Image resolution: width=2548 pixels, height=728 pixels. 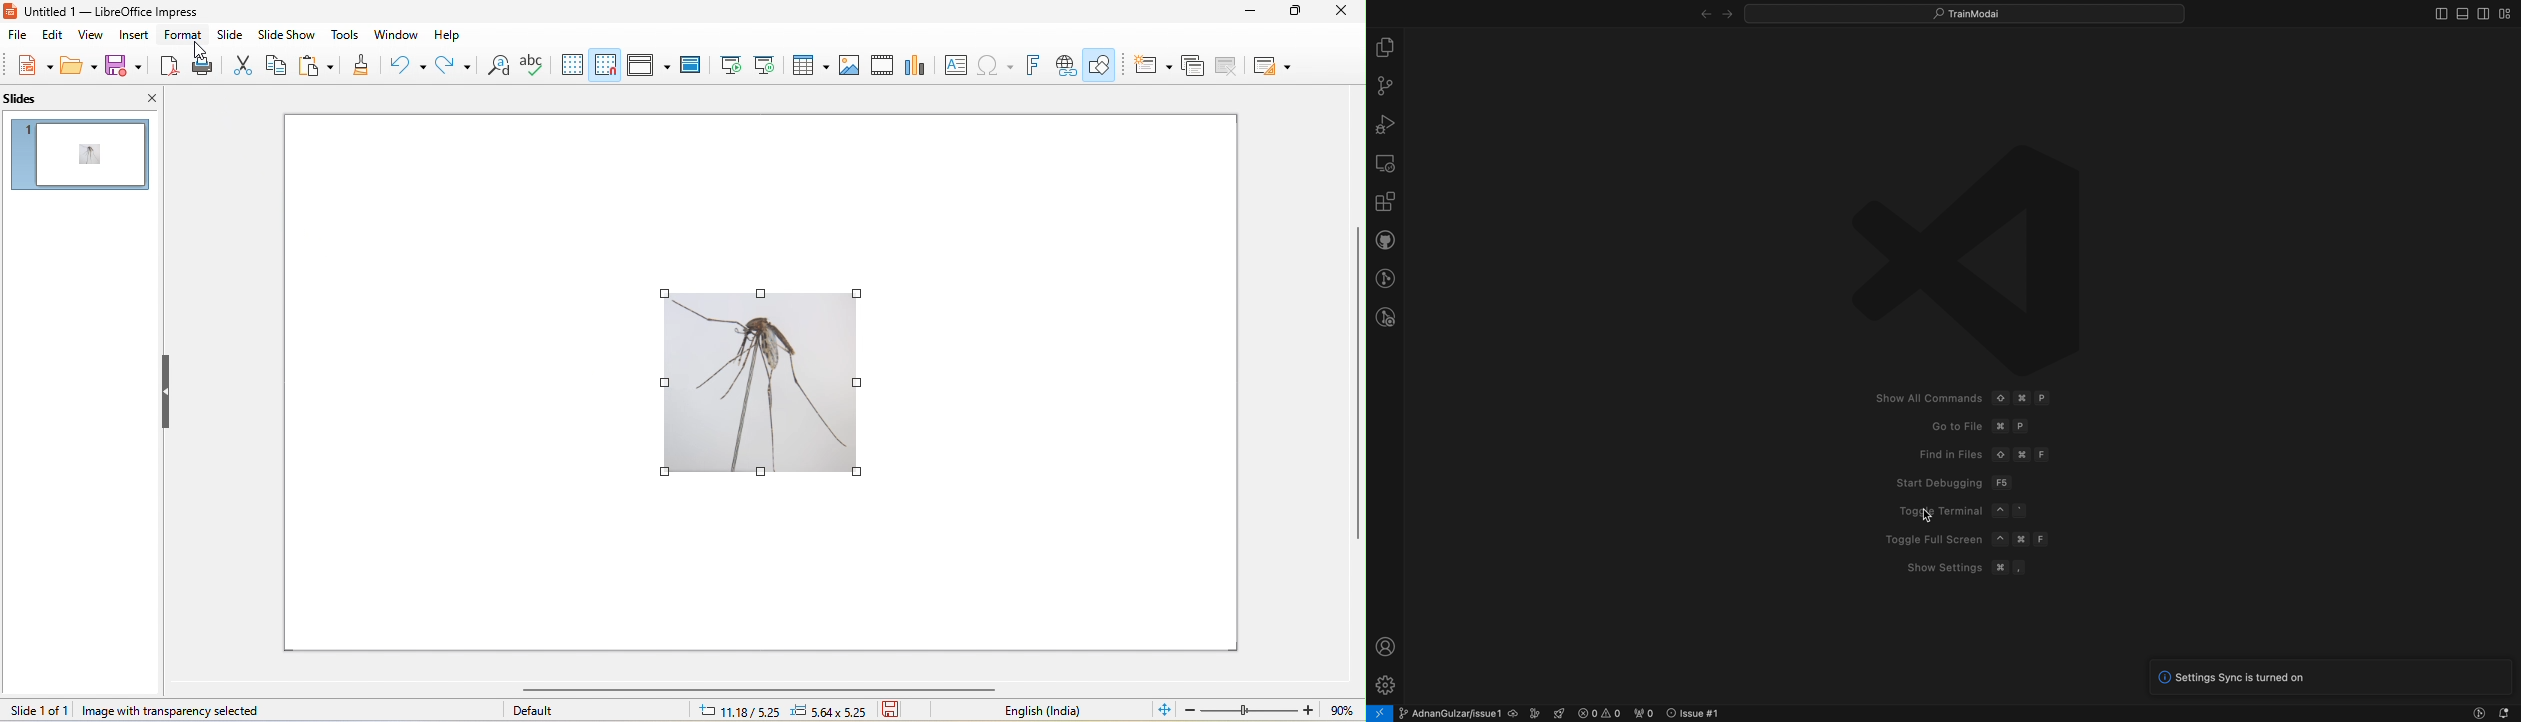 I want to click on horizontal scroll, so click(x=788, y=690).